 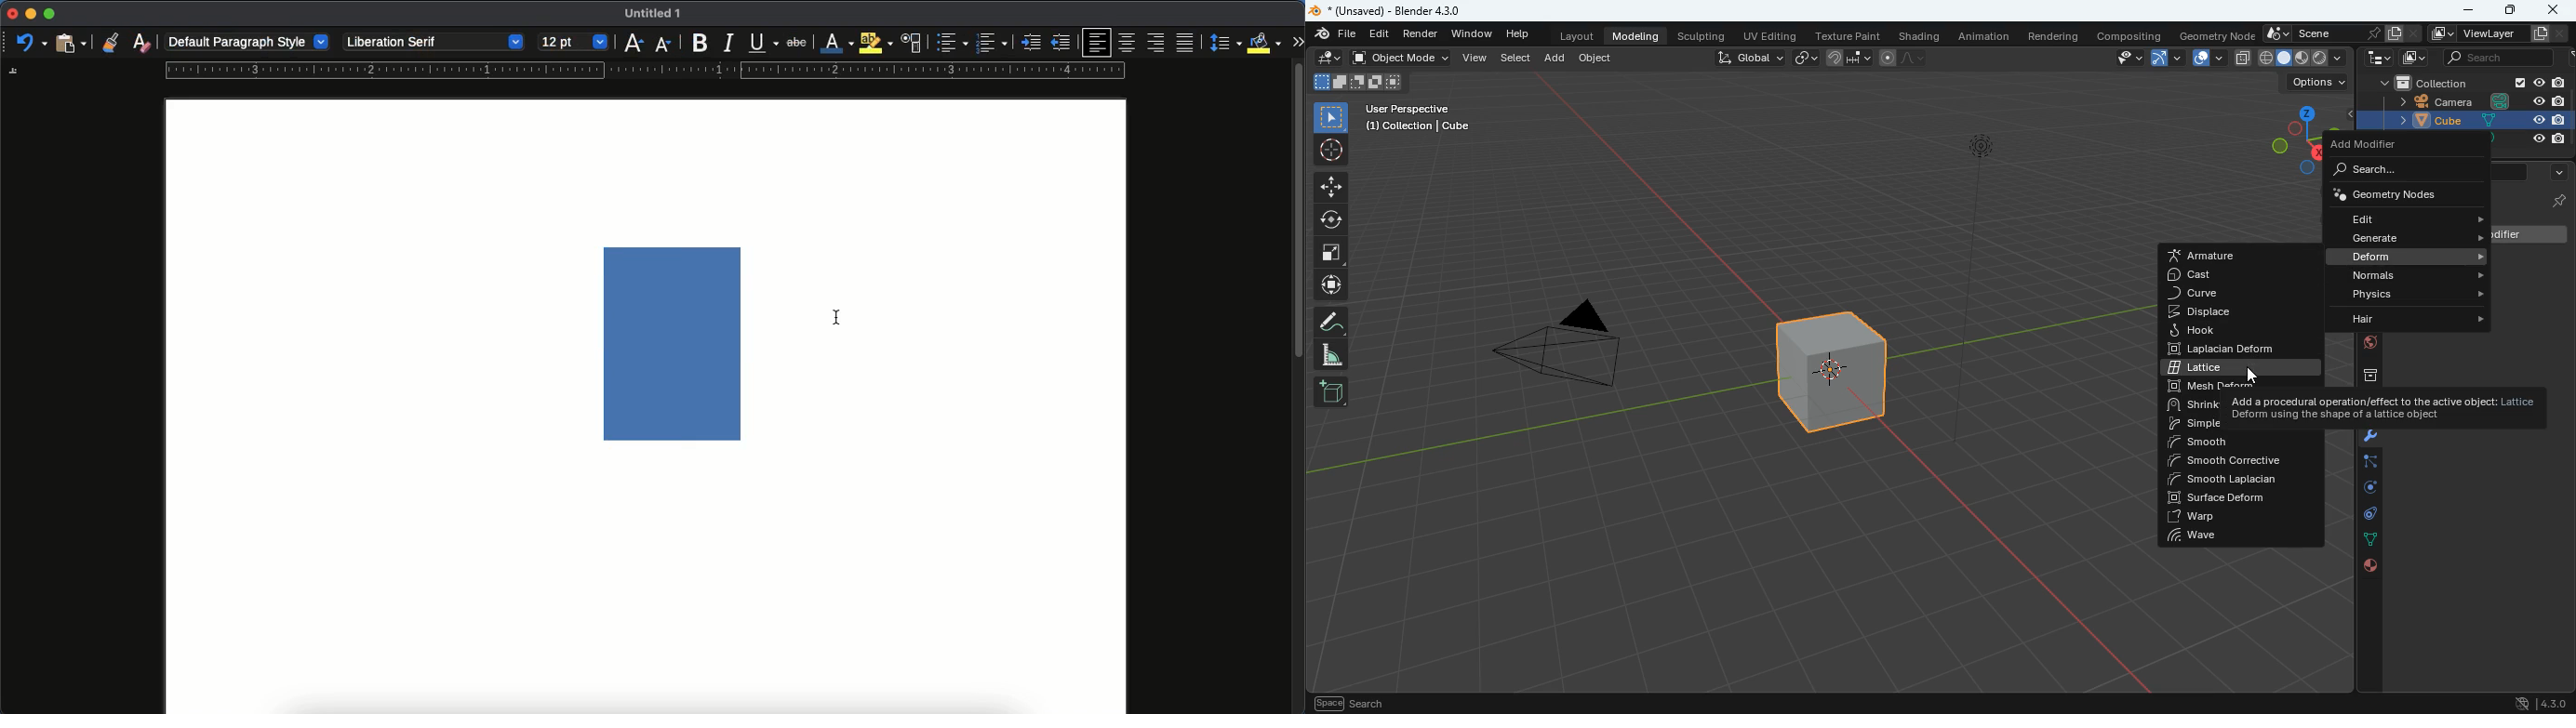 What do you see at coordinates (2236, 536) in the screenshot?
I see `wave` at bounding box center [2236, 536].